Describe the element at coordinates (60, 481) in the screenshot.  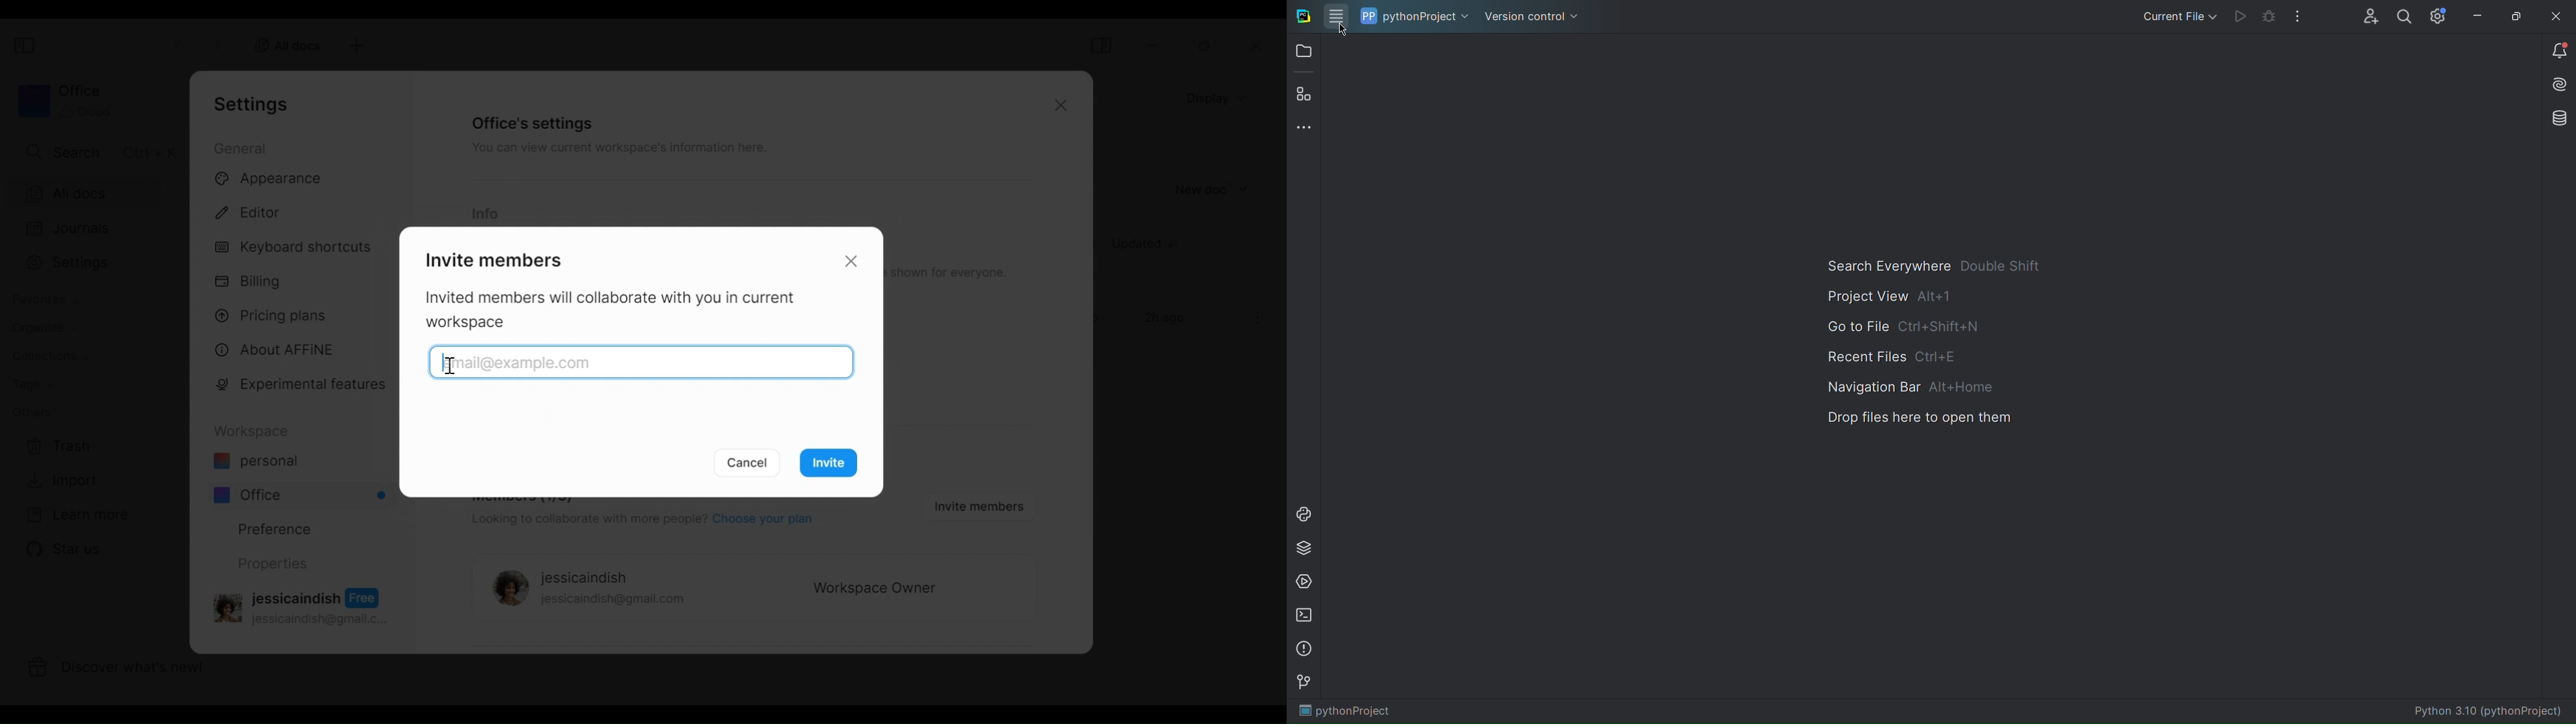
I see `Import` at that location.